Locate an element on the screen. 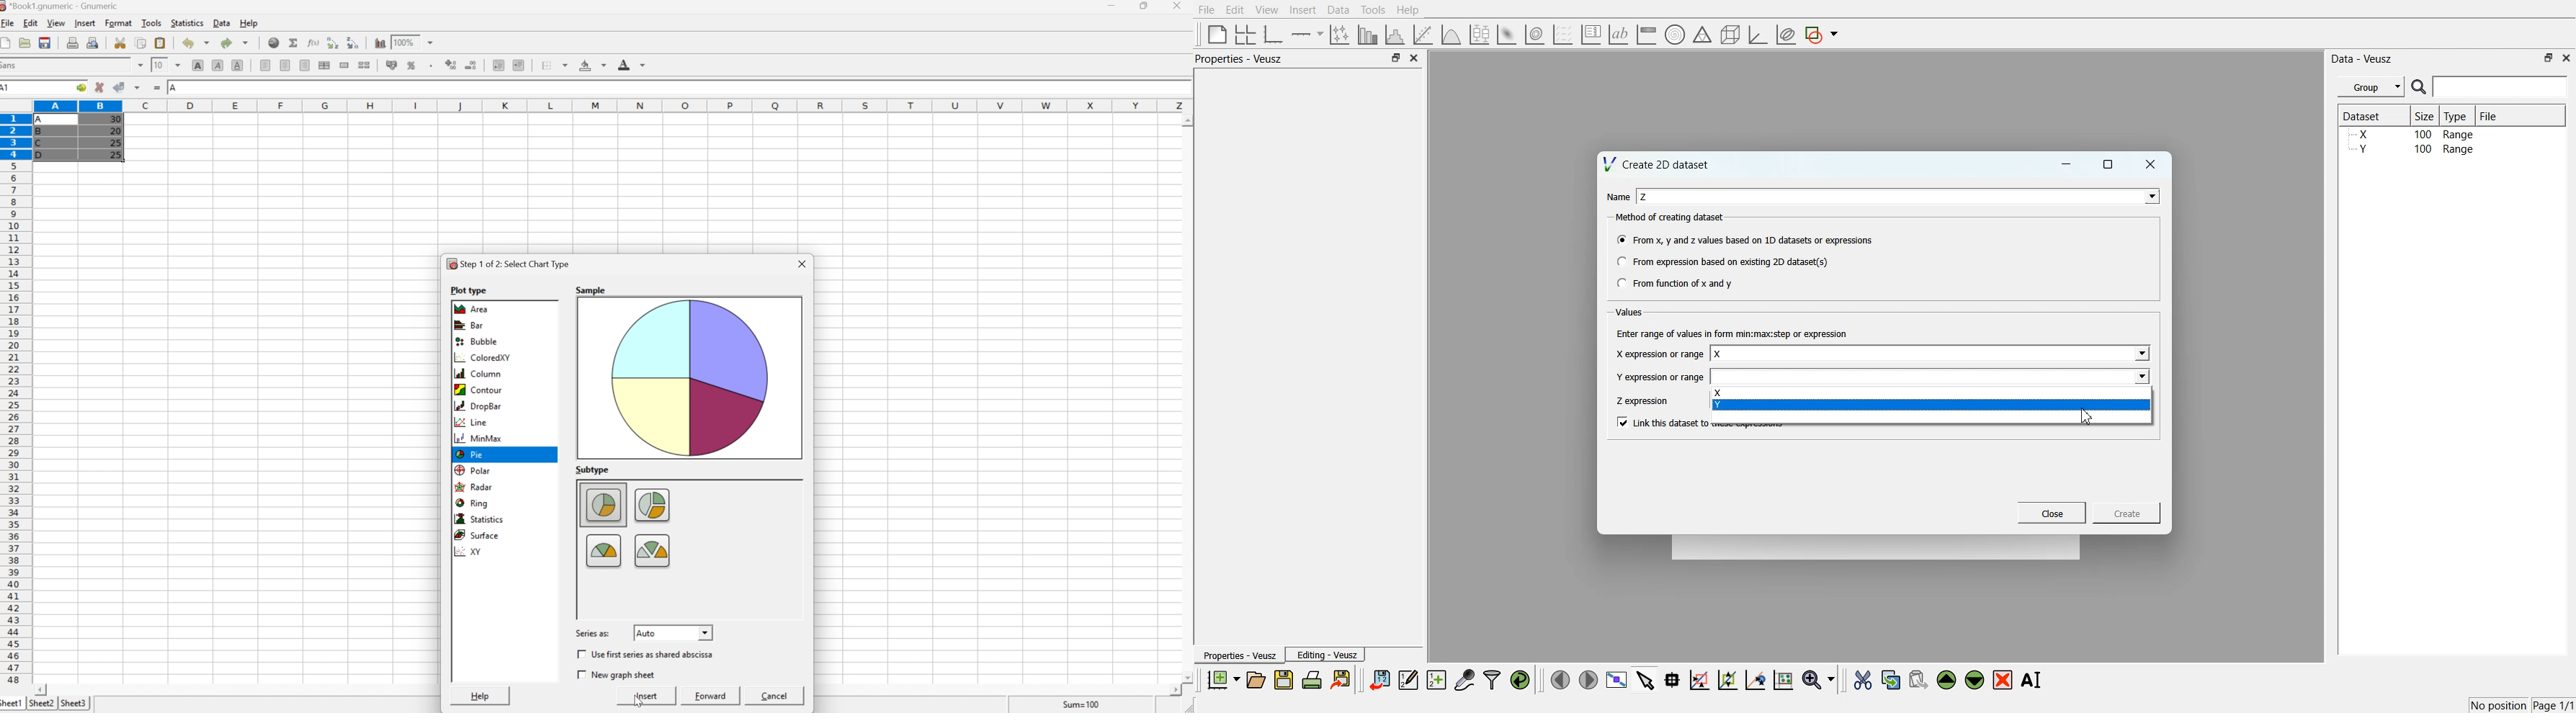 Image resolution: width=2576 pixels, height=728 pixels. Sheet1 is located at coordinates (12, 705).